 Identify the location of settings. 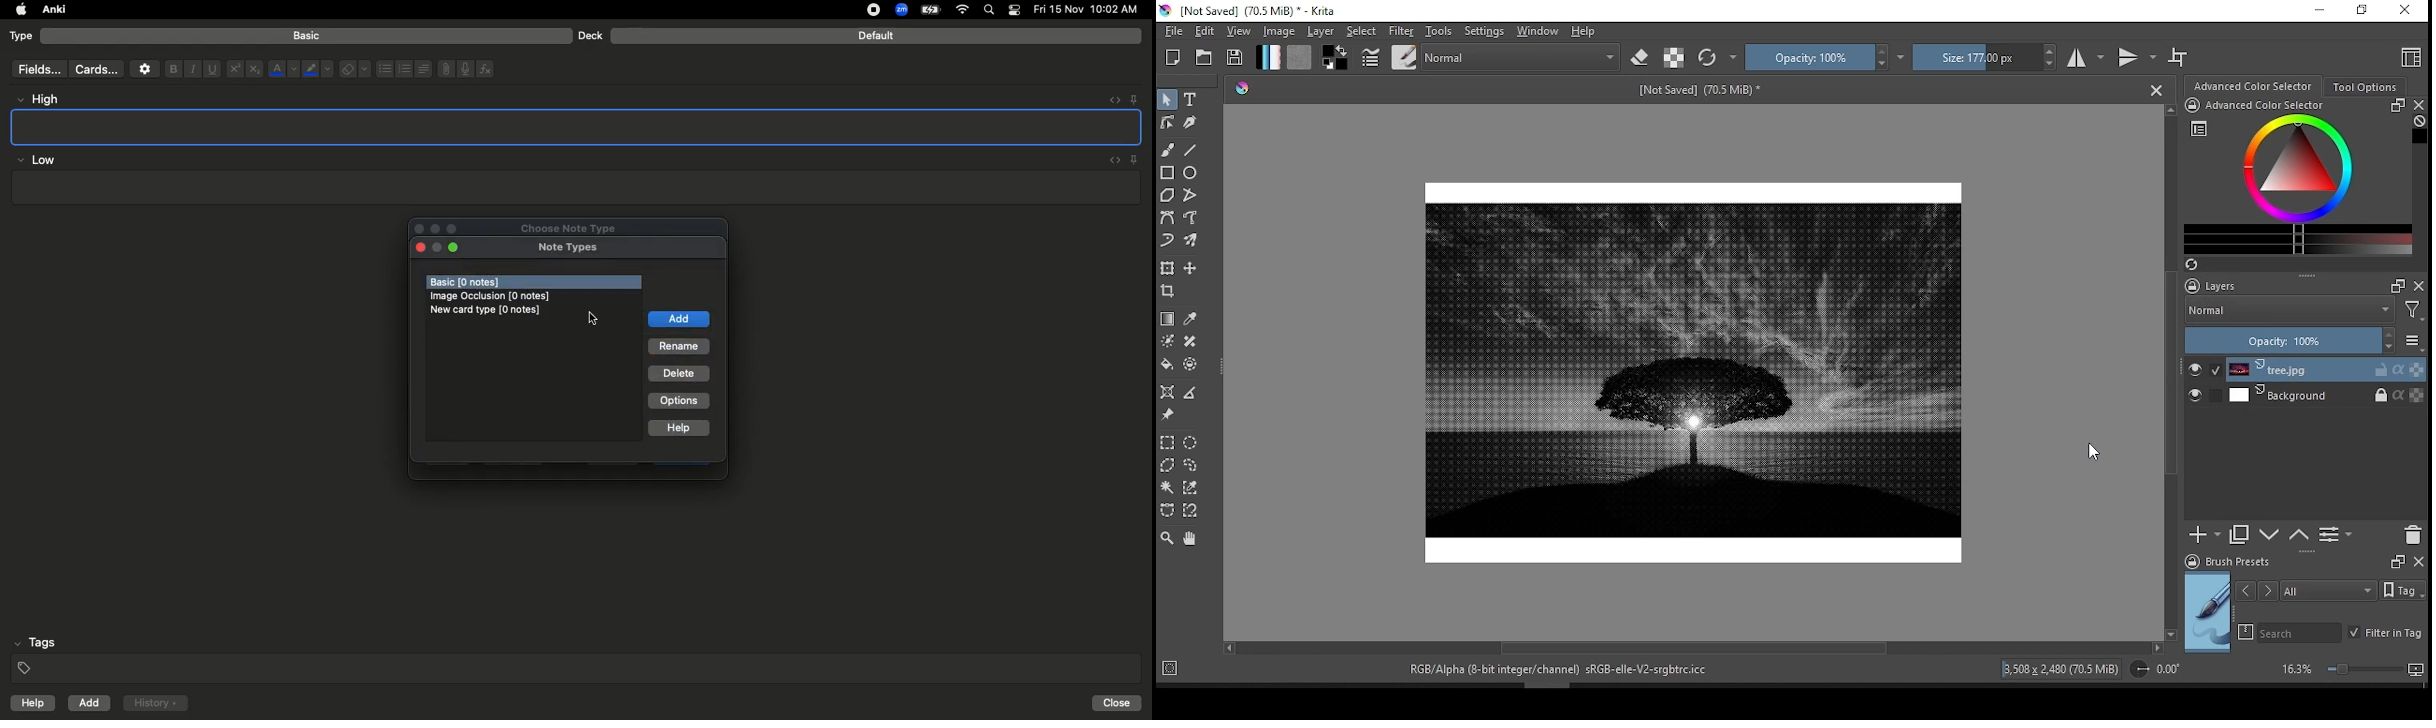
(1484, 32).